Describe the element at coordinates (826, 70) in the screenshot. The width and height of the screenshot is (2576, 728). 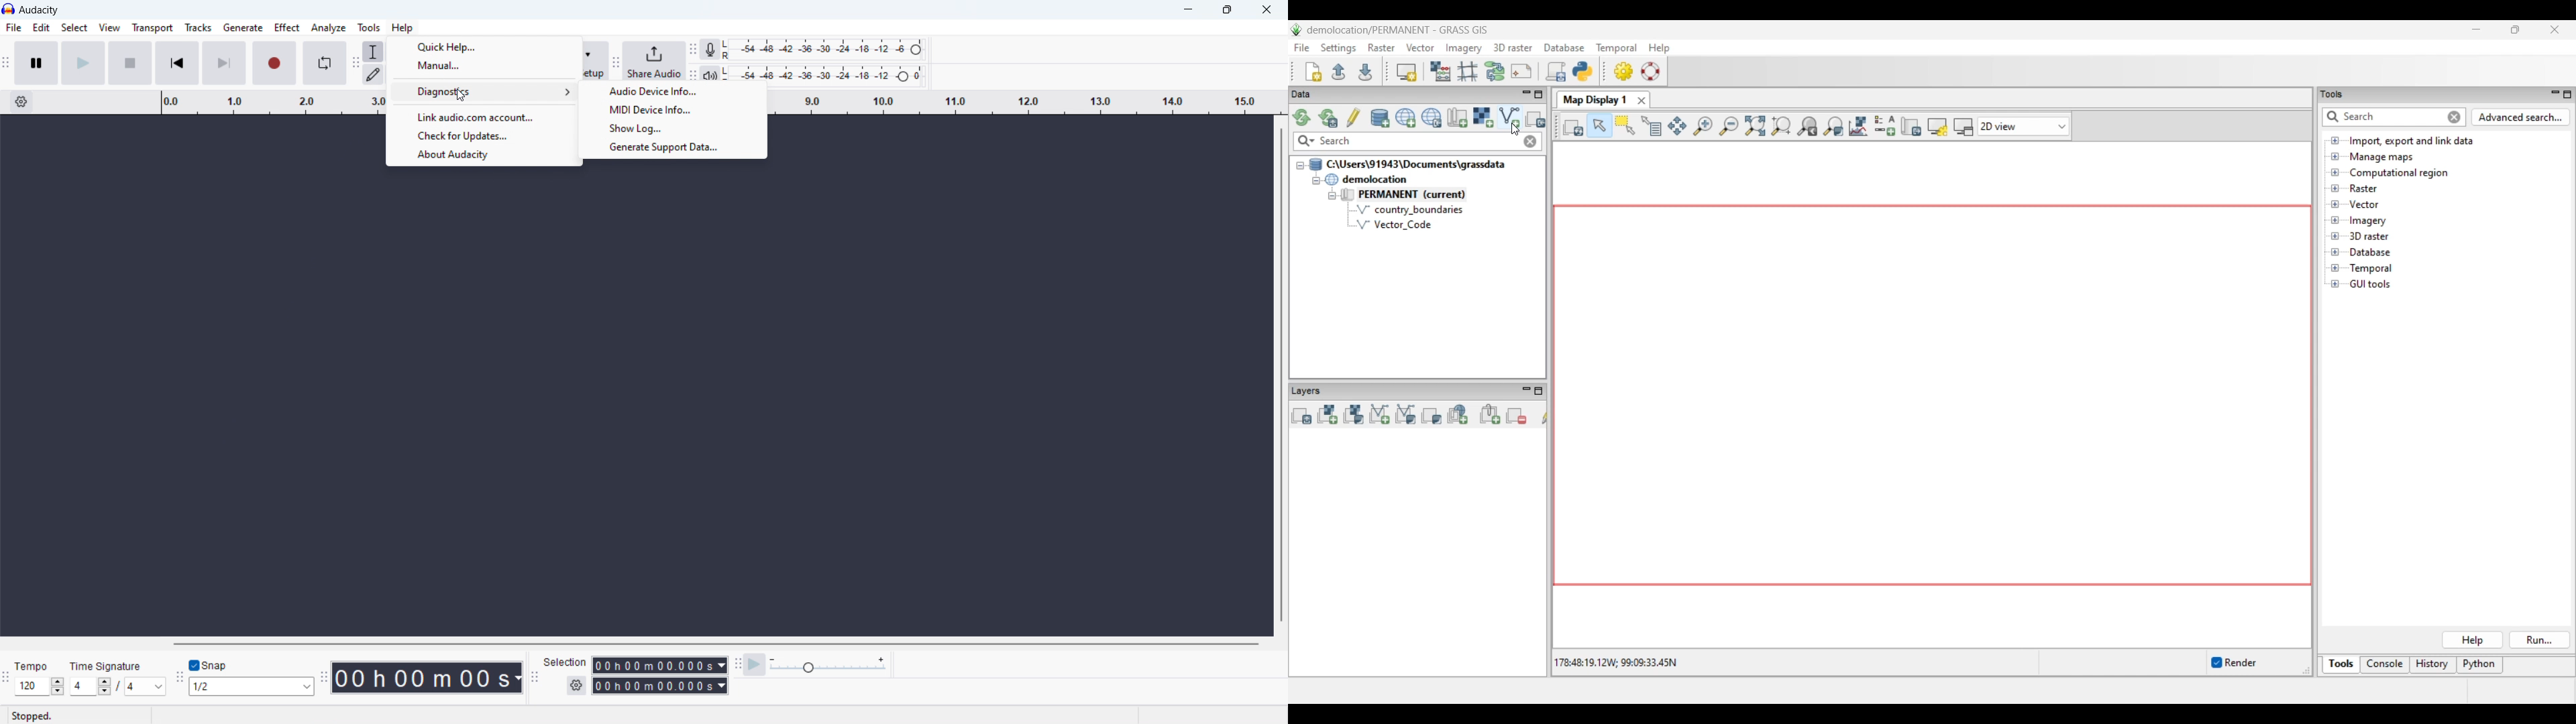
I see `playback level` at that location.